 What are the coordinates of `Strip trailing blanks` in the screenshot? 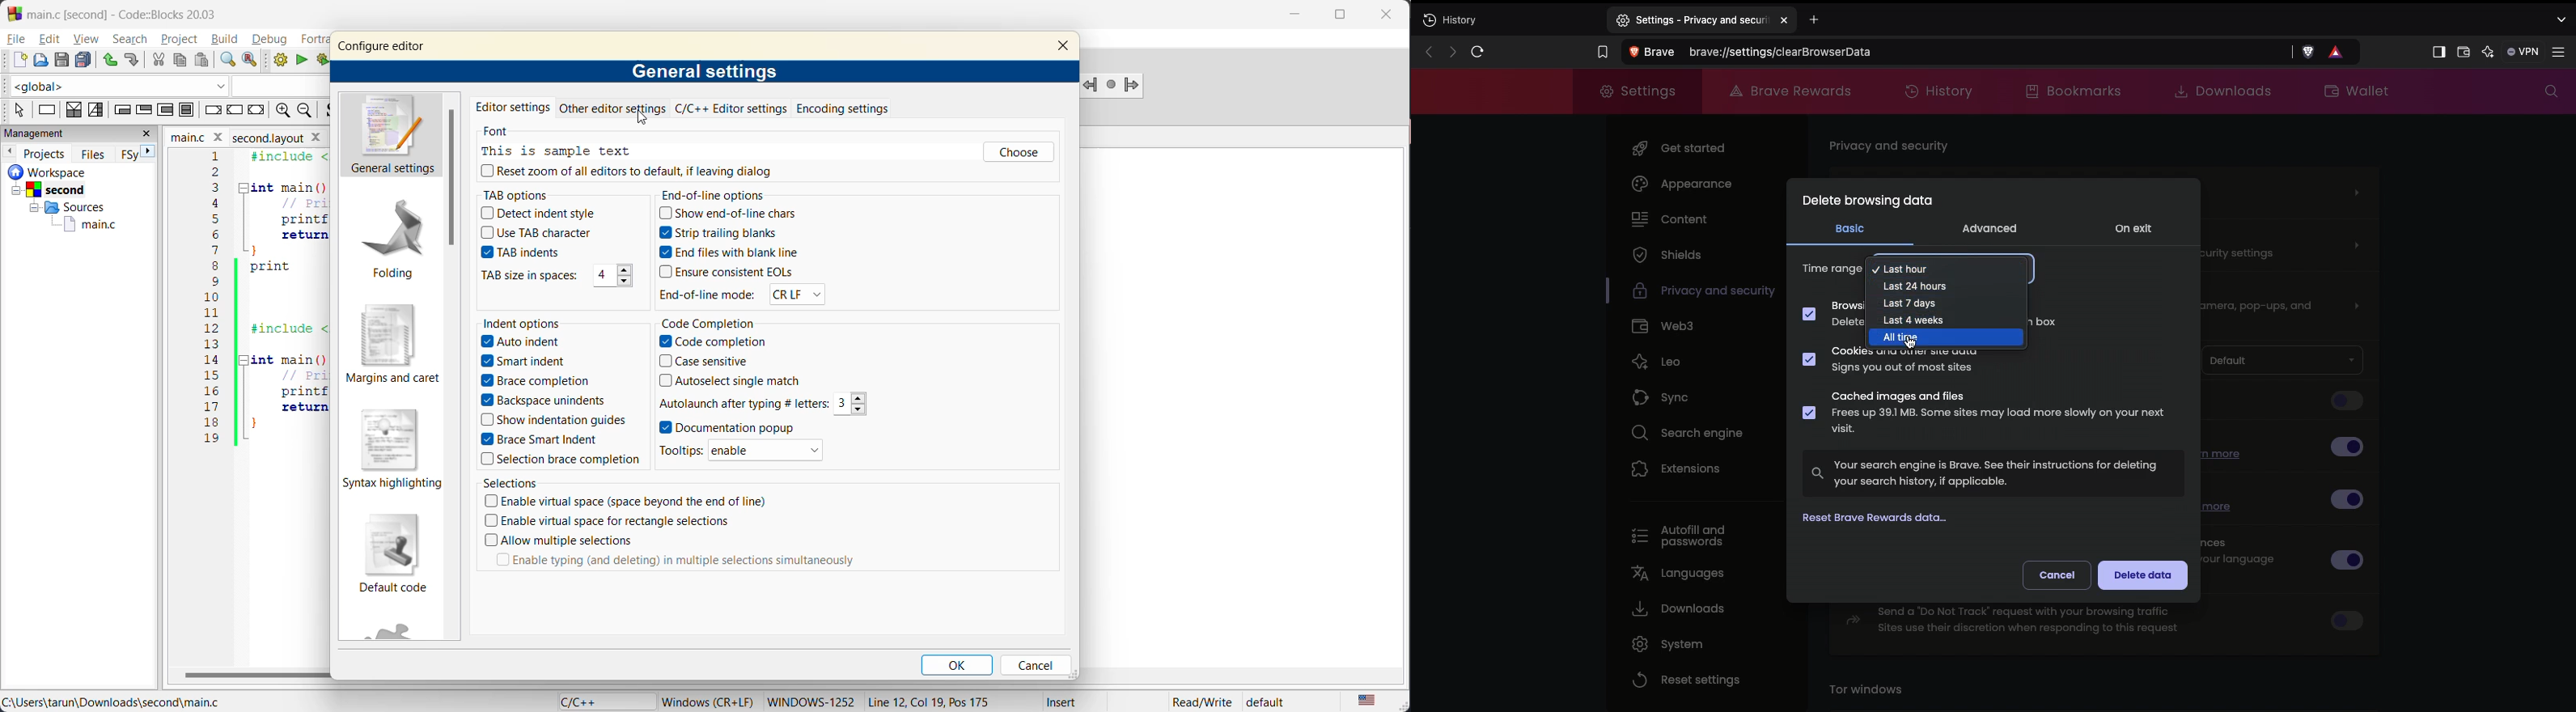 It's located at (718, 233).